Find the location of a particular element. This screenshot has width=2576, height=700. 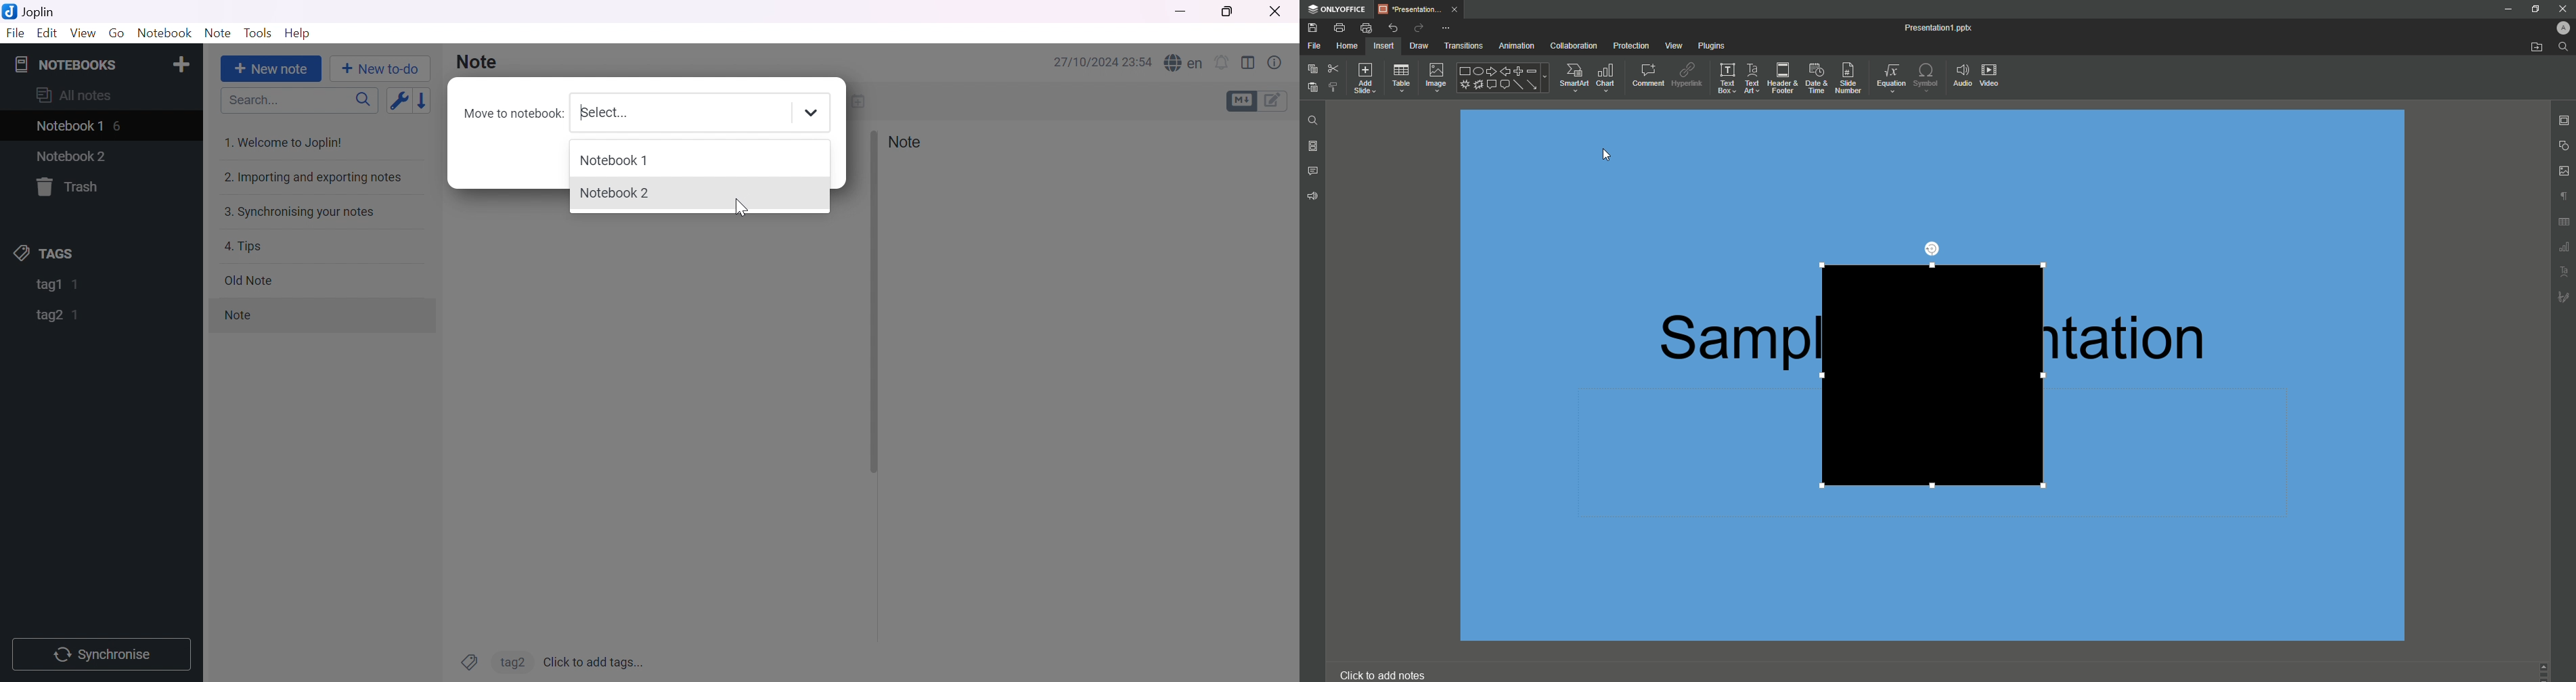

Restore is located at coordinates (2534, 8).